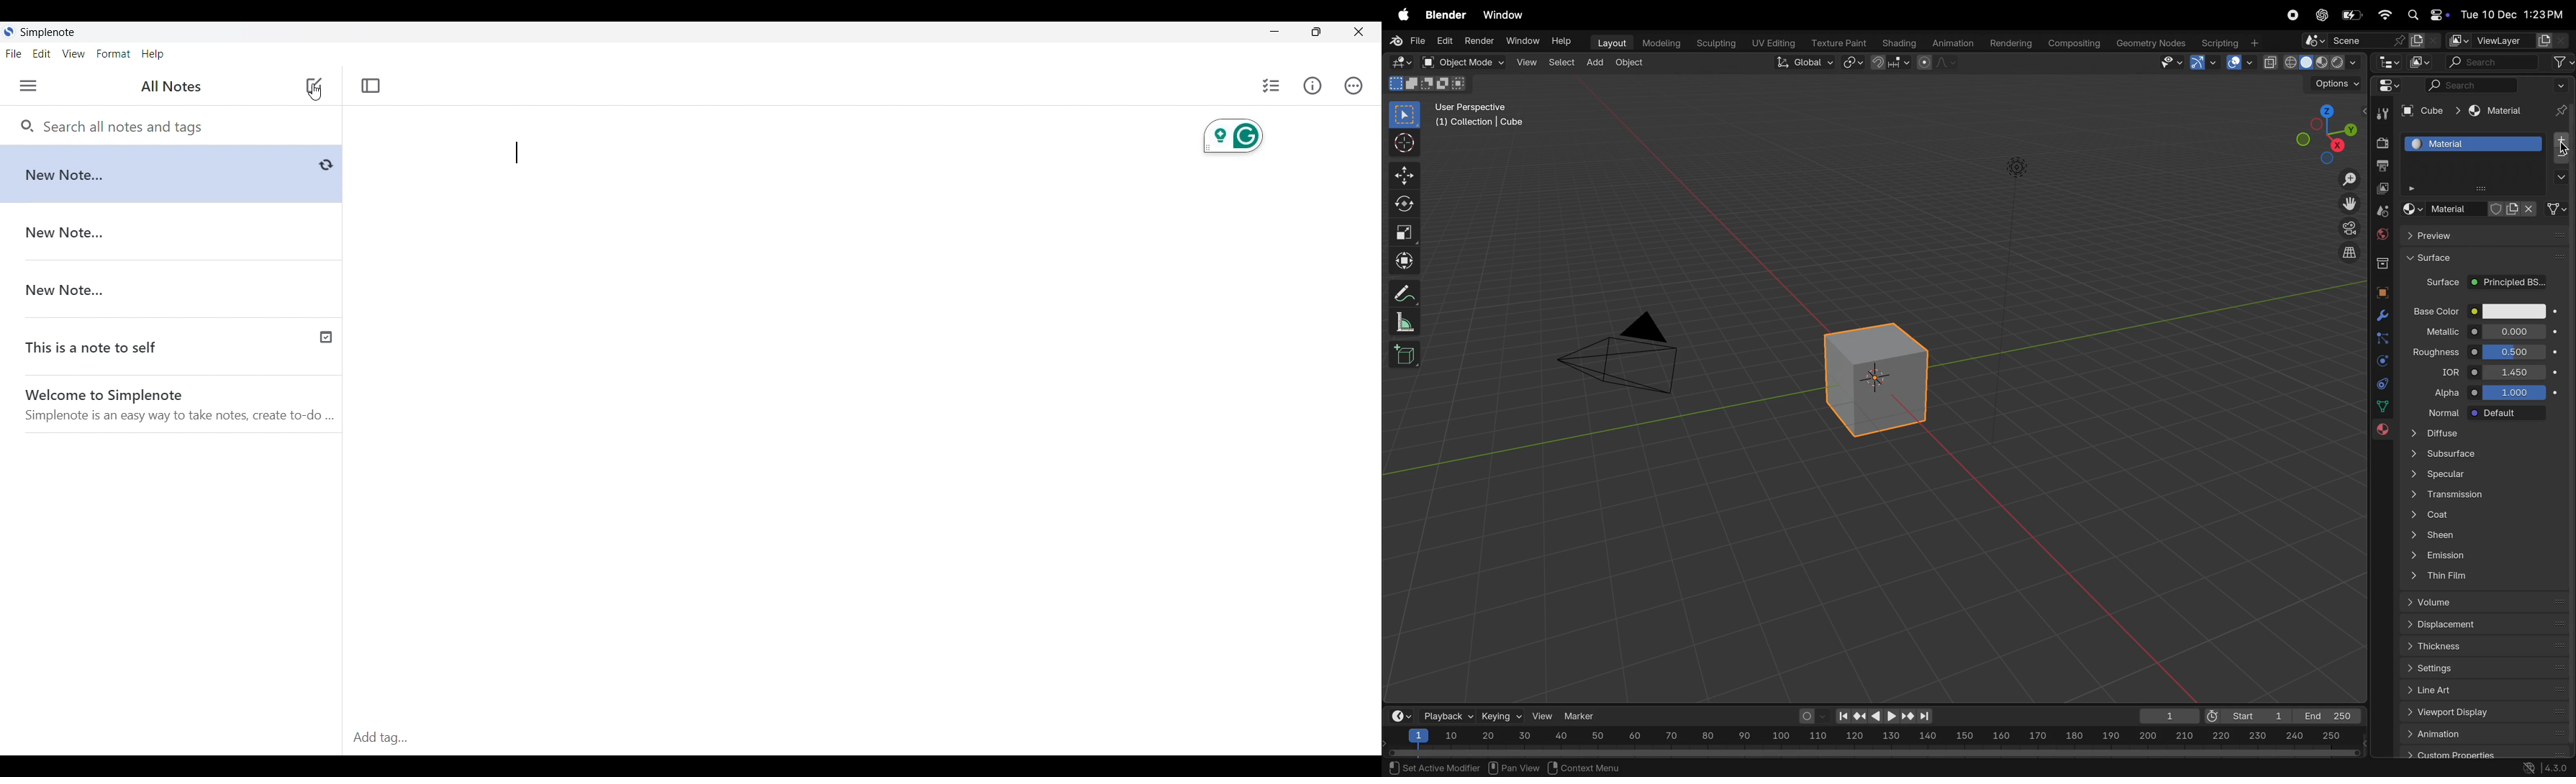 Image resolution: width=2576 pixels, height=784 pixels. Describe the element at coordinates (1506, 15) in the screenshot. I see `window` at that location.